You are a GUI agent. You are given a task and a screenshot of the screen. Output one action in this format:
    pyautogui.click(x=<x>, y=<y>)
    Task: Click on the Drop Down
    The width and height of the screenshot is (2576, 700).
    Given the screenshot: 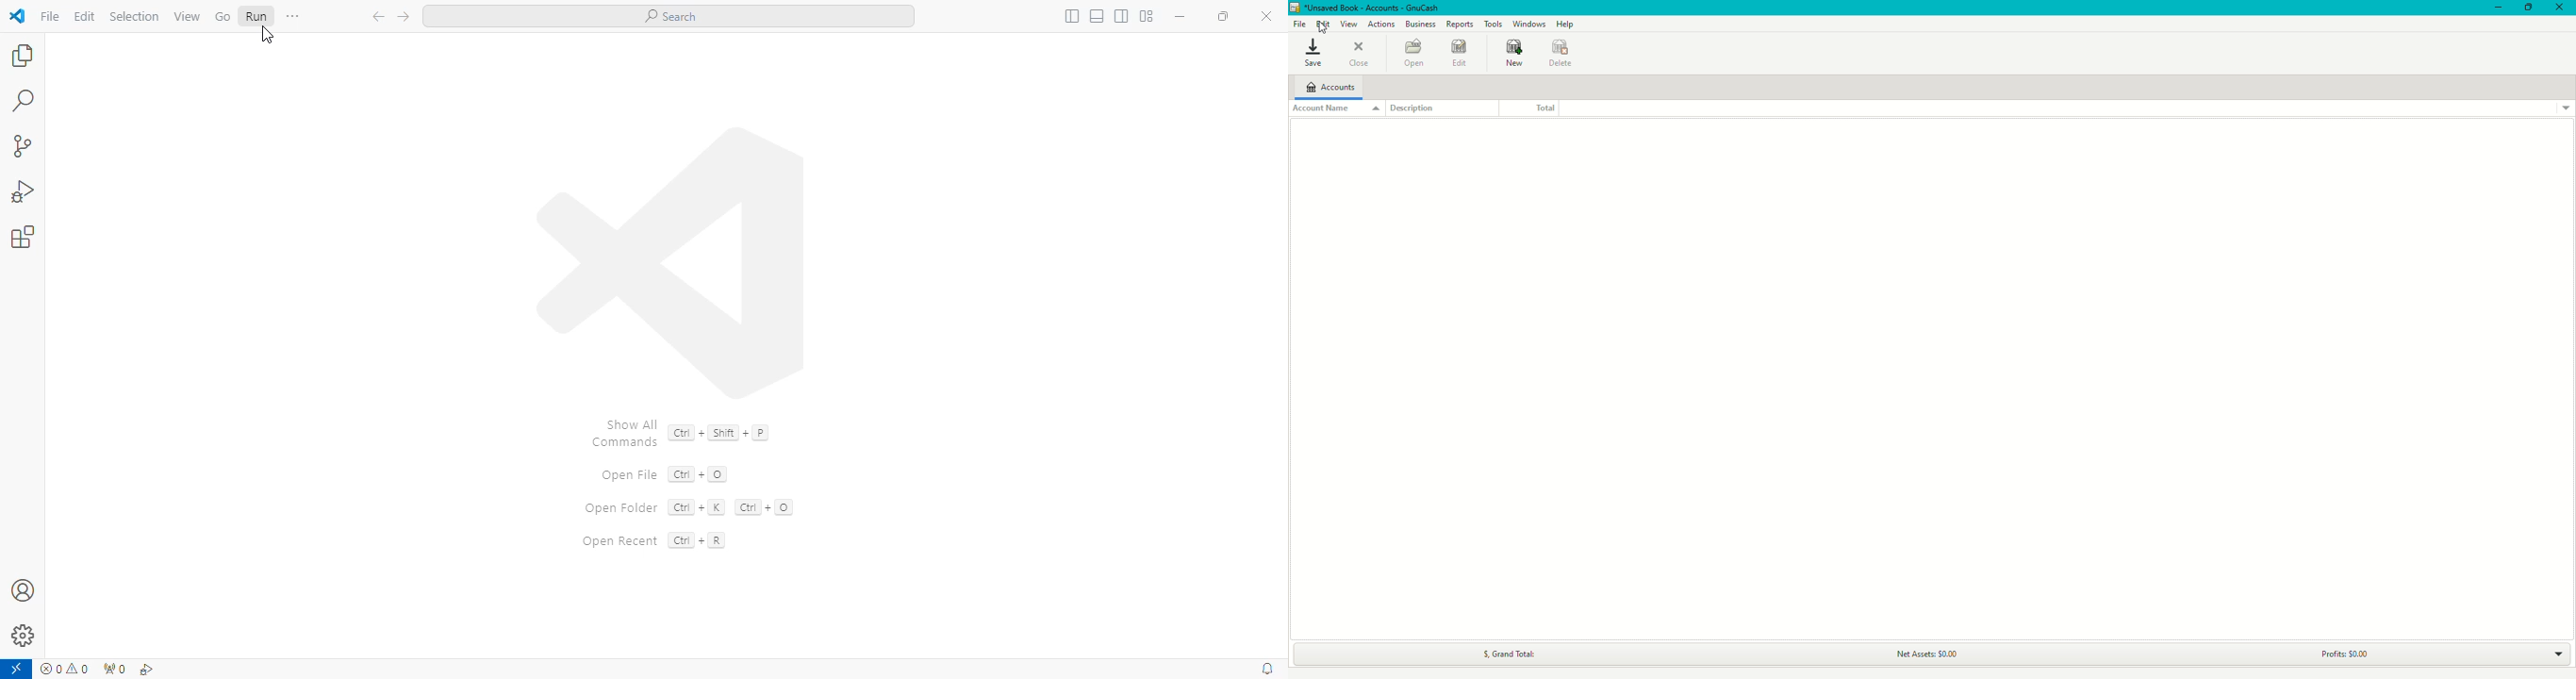 What is the action you would take?
    pyautogui.click(x=2549, y=653)
    